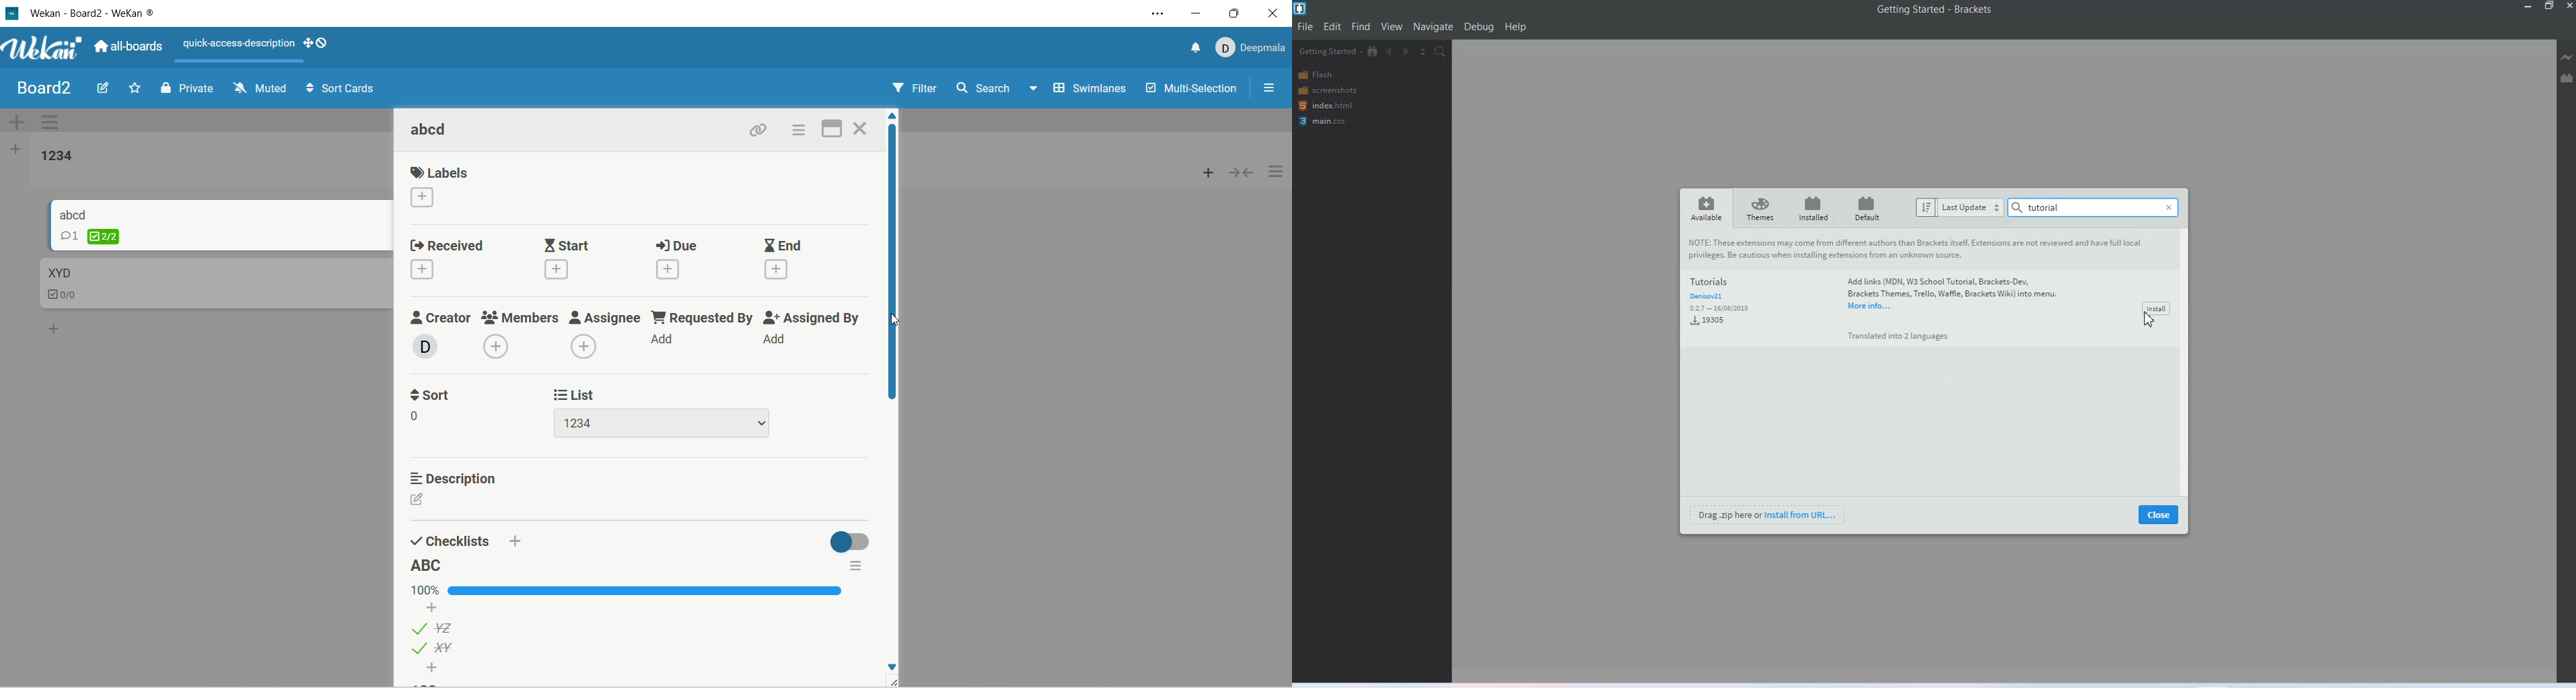 The image size is (2576, 700). What do you see at coordinates (567, 244) in the screenshot?
I see `start` at bounding box center [567, 244].